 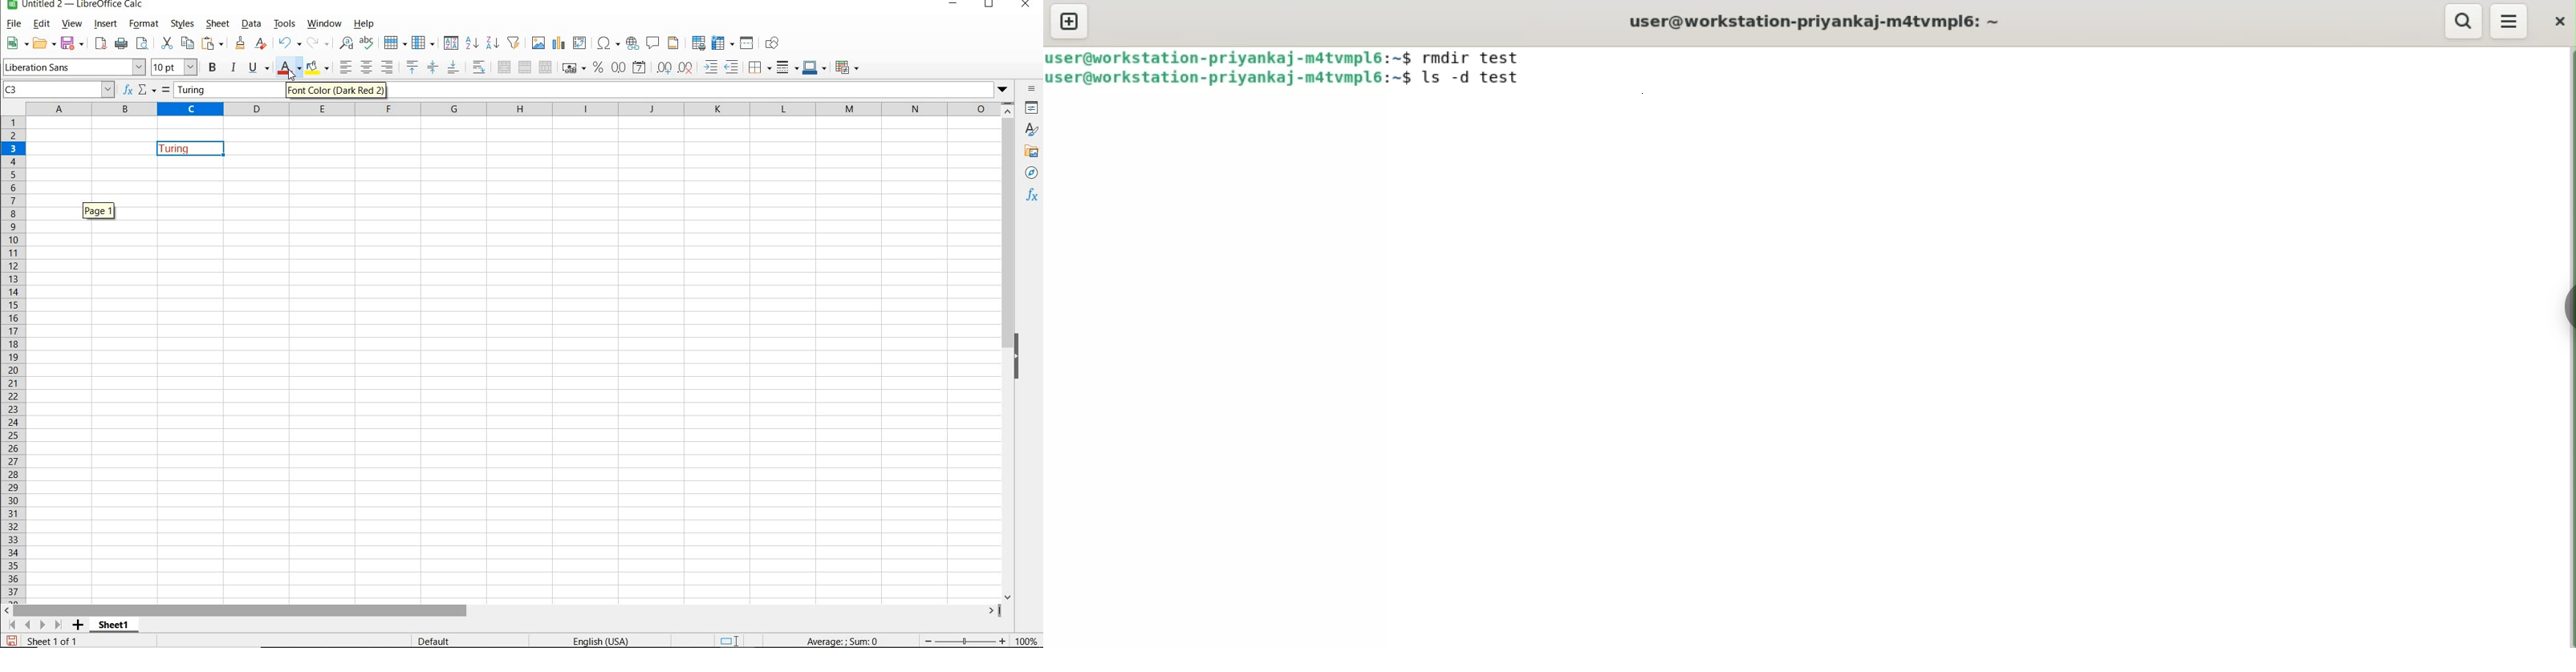 I want to click on NAVIGATOR, so click(x=1033, y=174).